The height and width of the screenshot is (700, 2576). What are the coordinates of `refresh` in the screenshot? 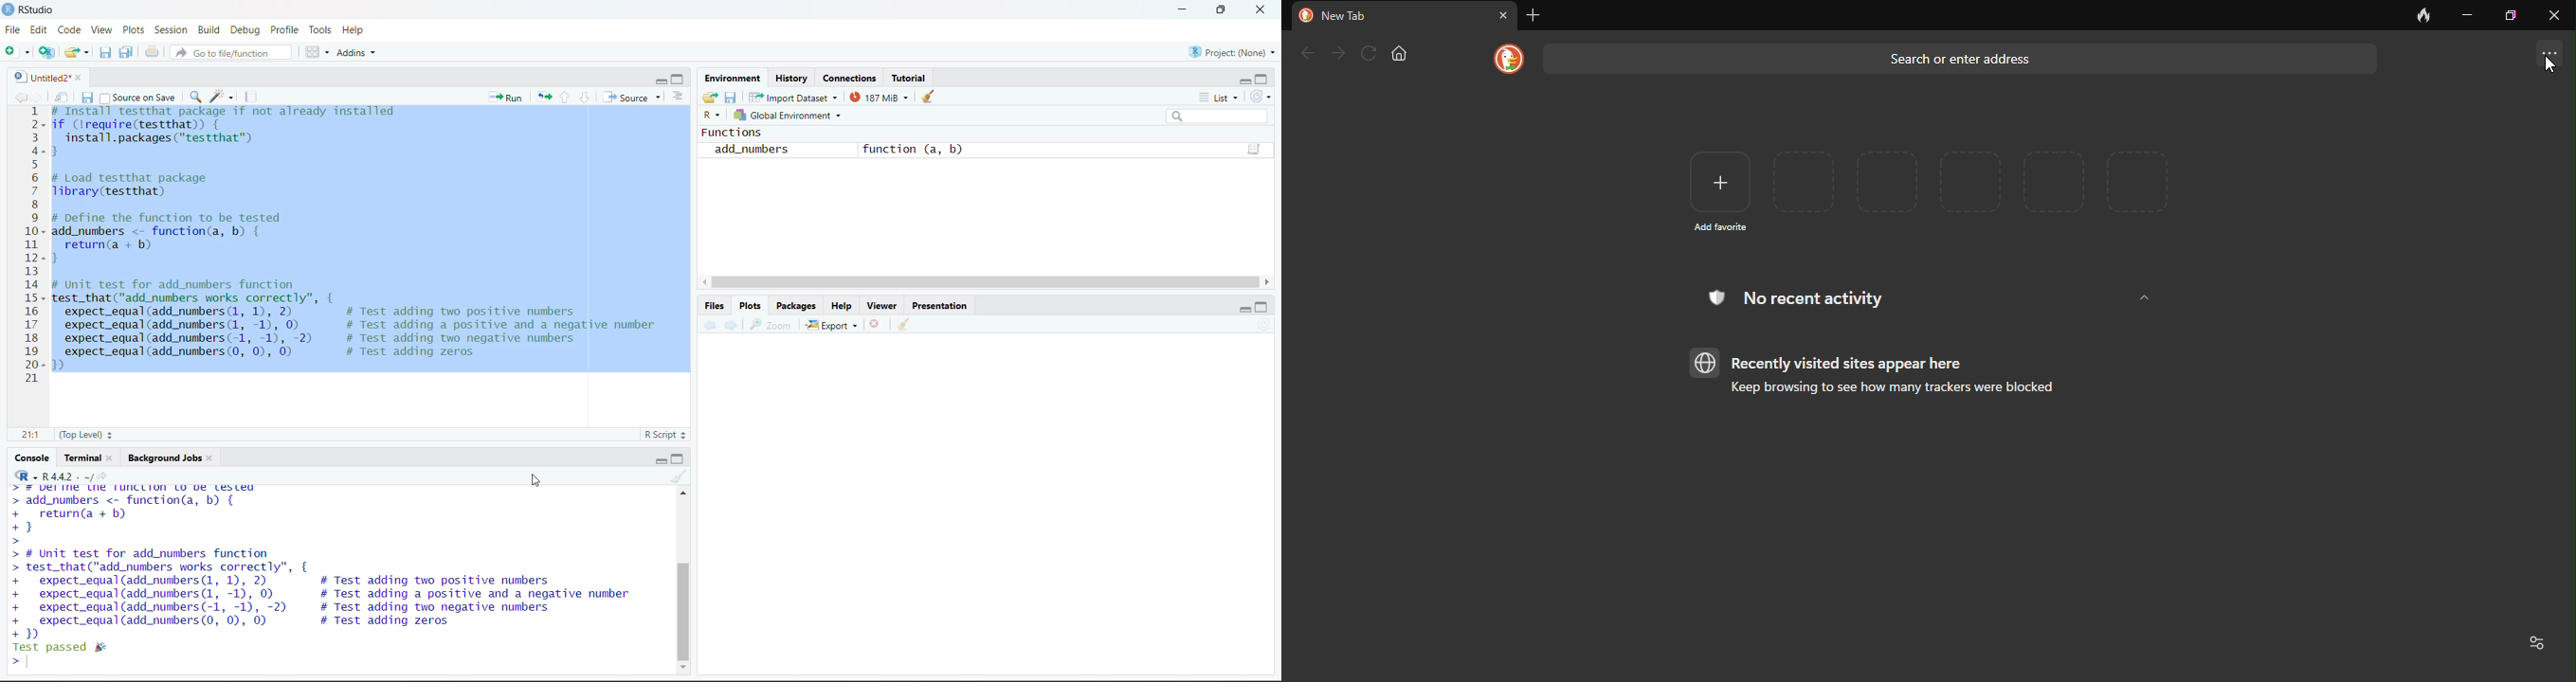 It's located at (1368, 52).